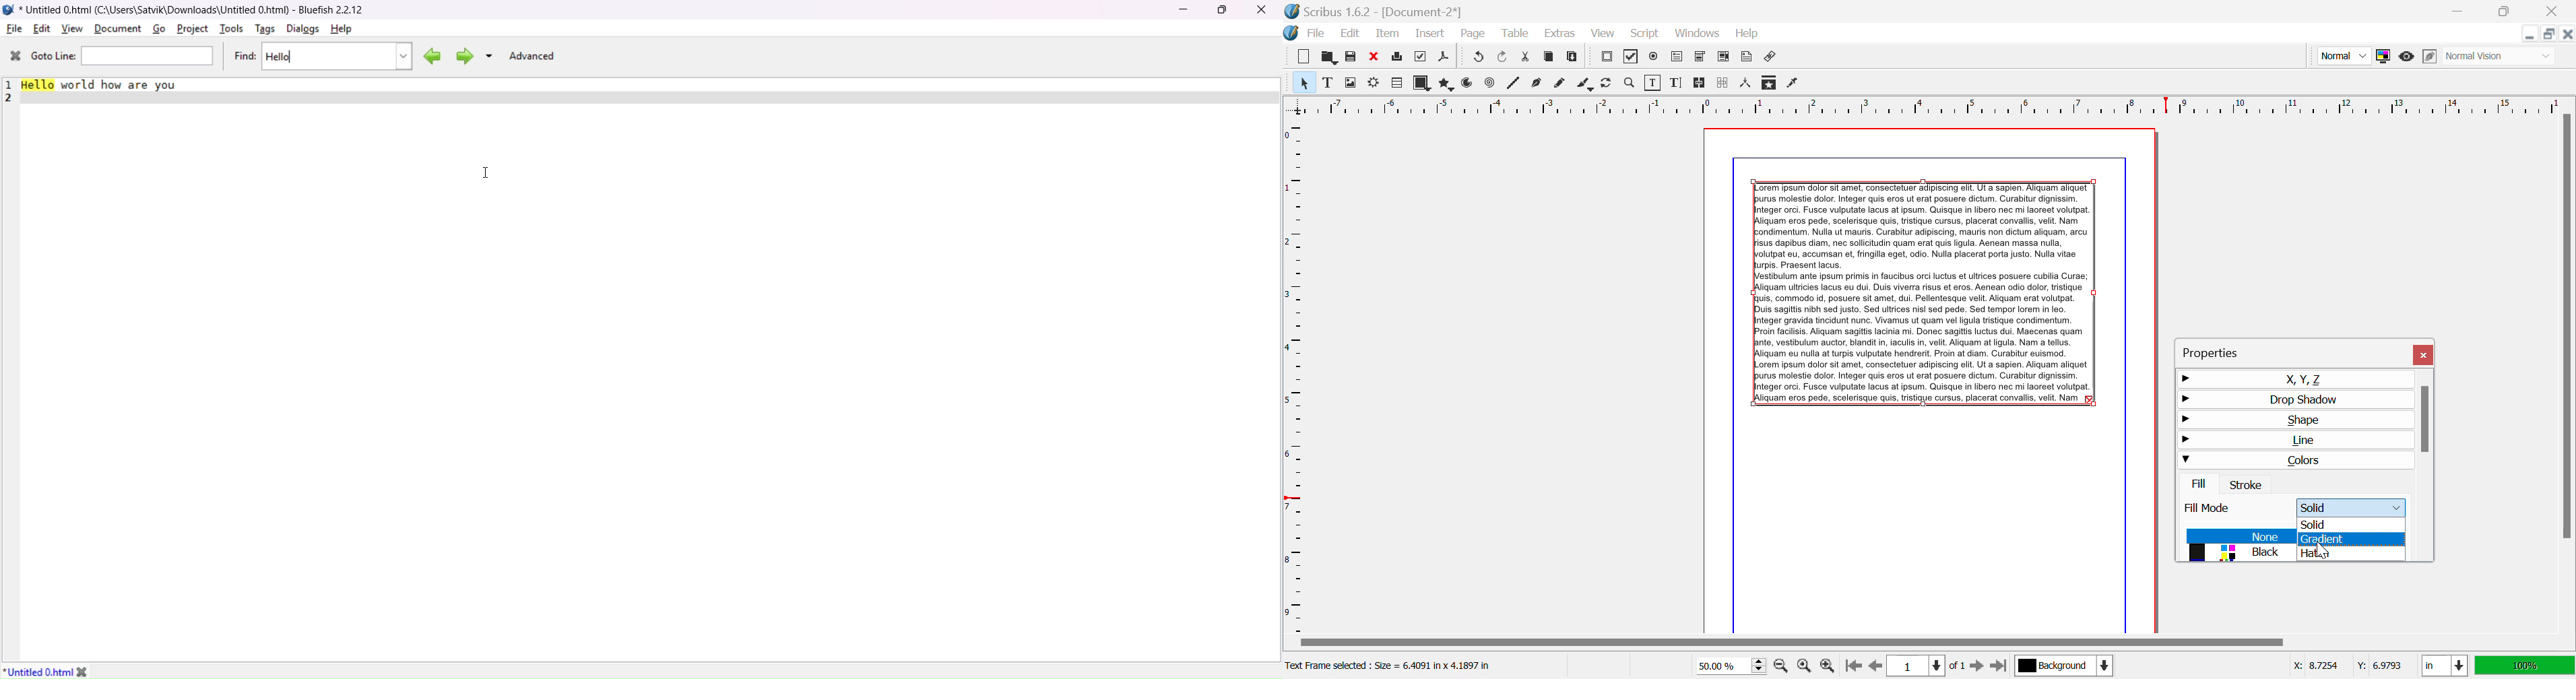 Image resolution: width=2576 pixels, height=700 pixels. Describe the element at coordinates (1328, 56) in the screenshot. I see `Open` at that location.